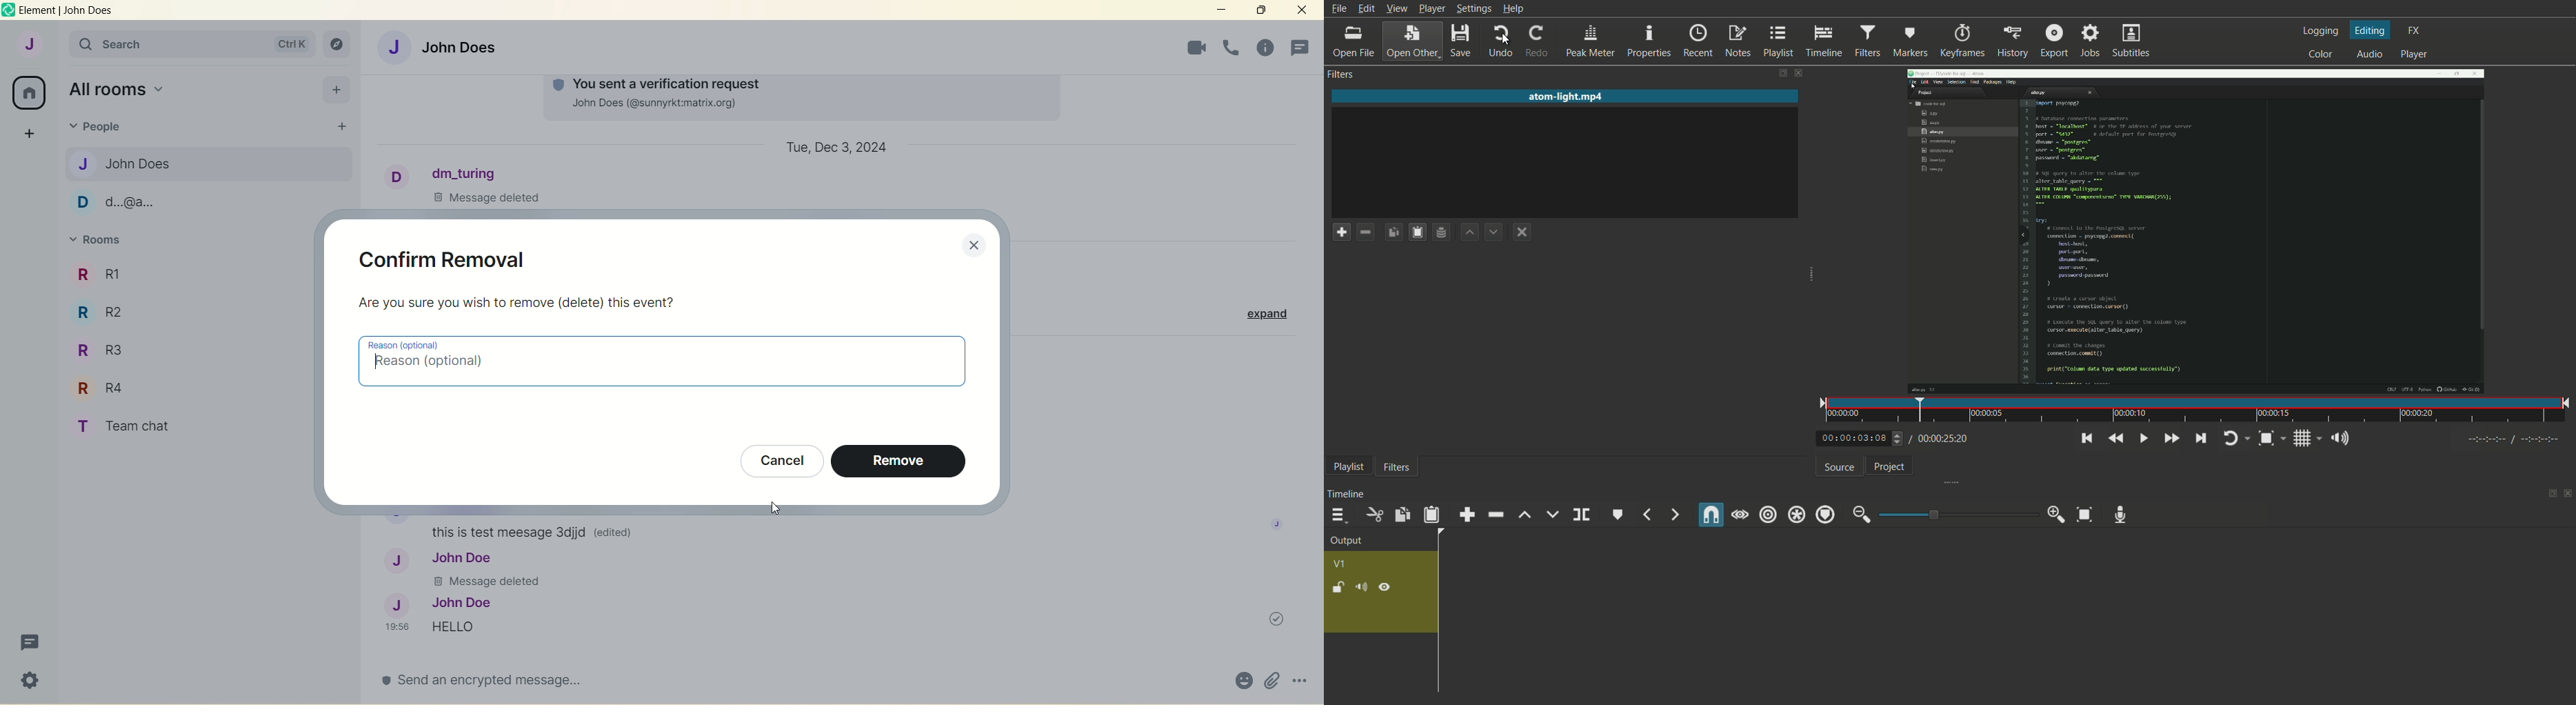 This screenshot has height=728, width=2576. Describe the element at coordinates (289, 40) in the screenshot. I see `ctrl k` at that location.